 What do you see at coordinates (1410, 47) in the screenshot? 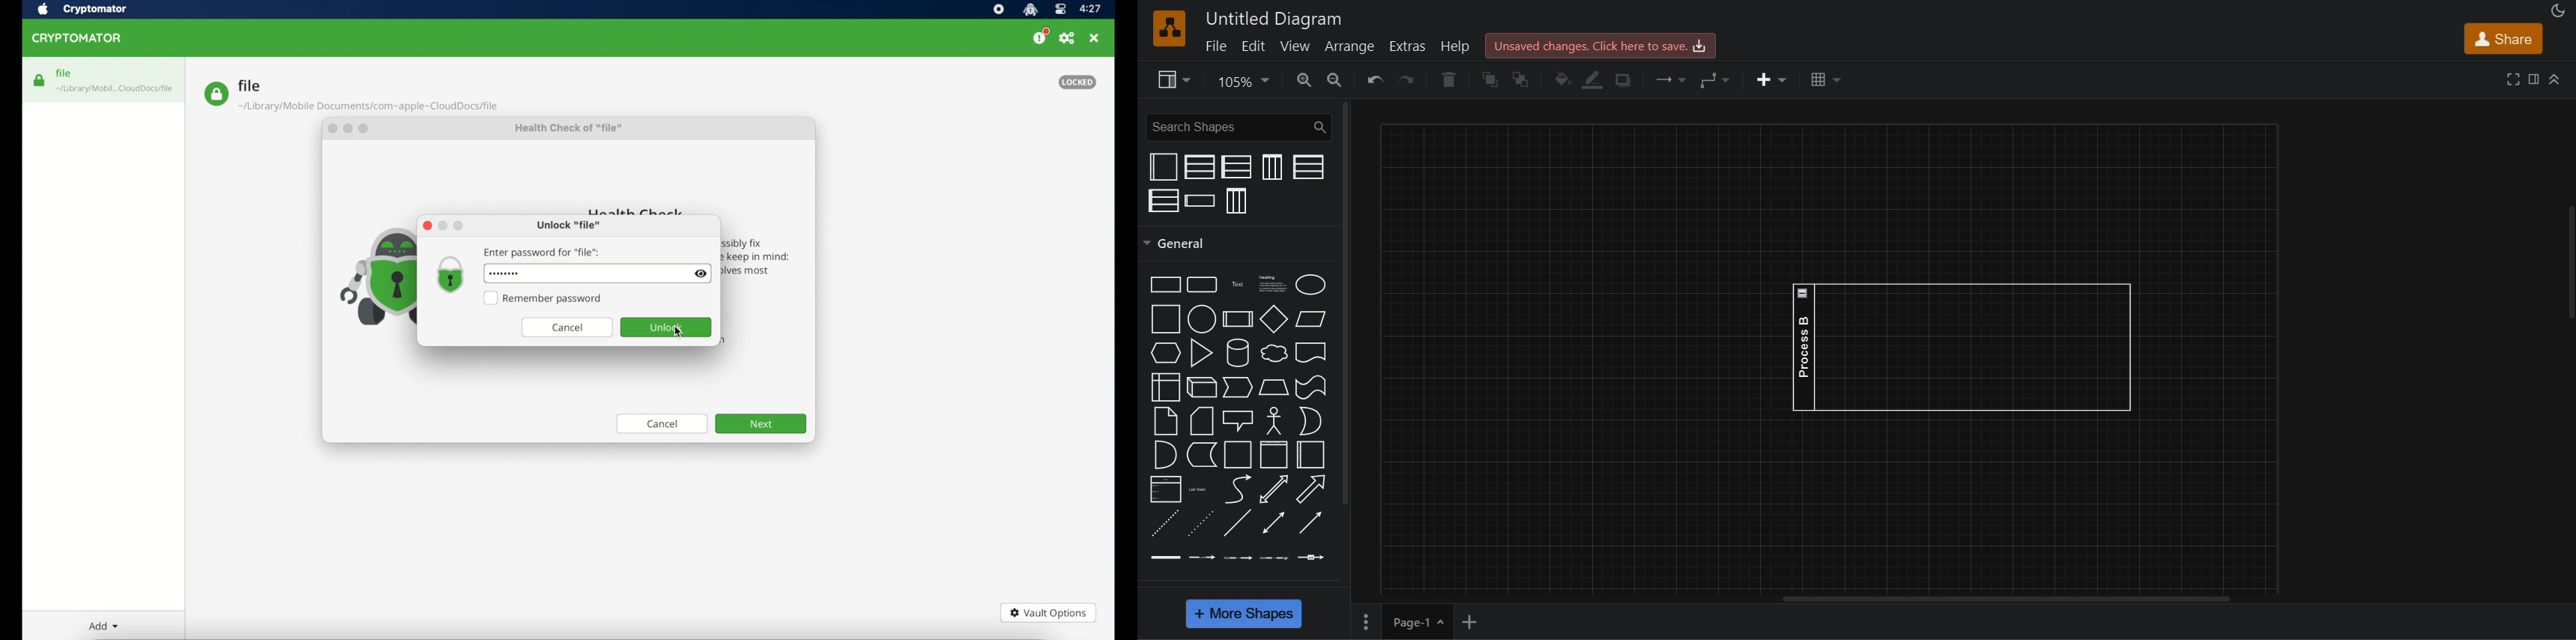
I see `extras` at bounding box center [1410, 47].